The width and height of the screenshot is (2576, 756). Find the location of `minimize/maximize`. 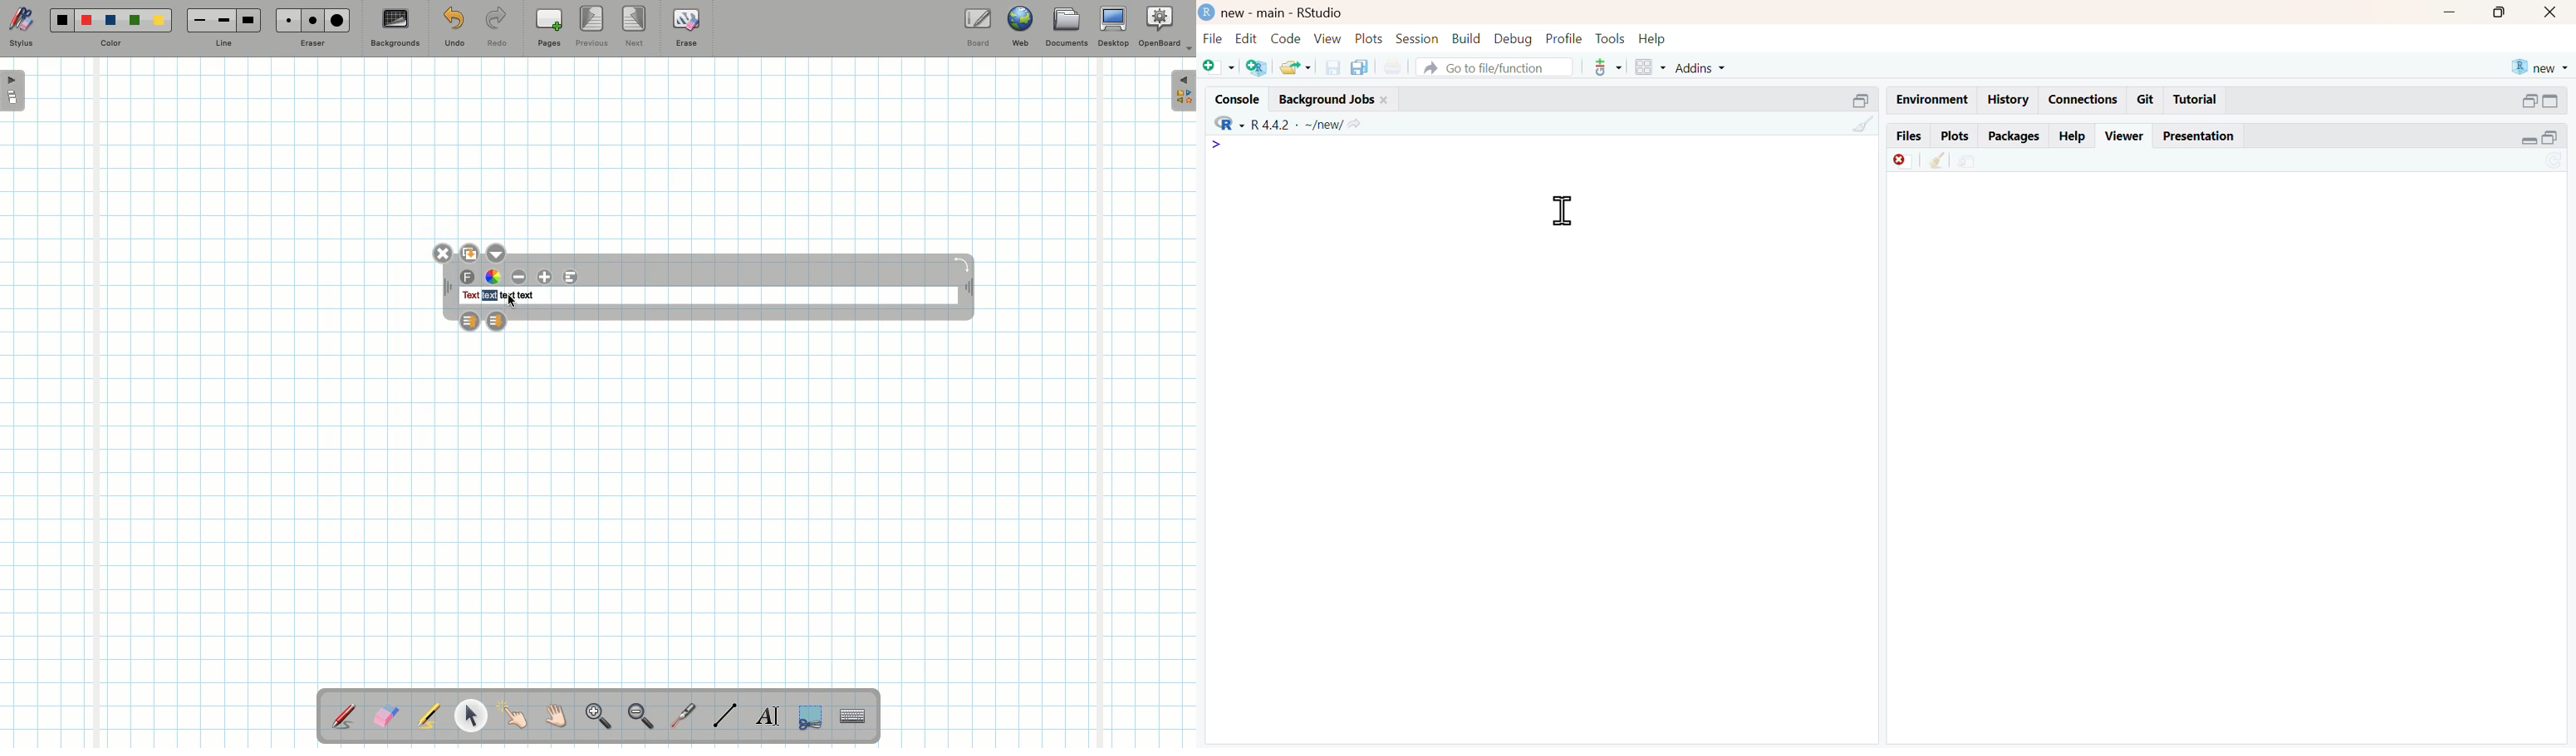

minimize/maximize is located at coordinates (2541, 101).